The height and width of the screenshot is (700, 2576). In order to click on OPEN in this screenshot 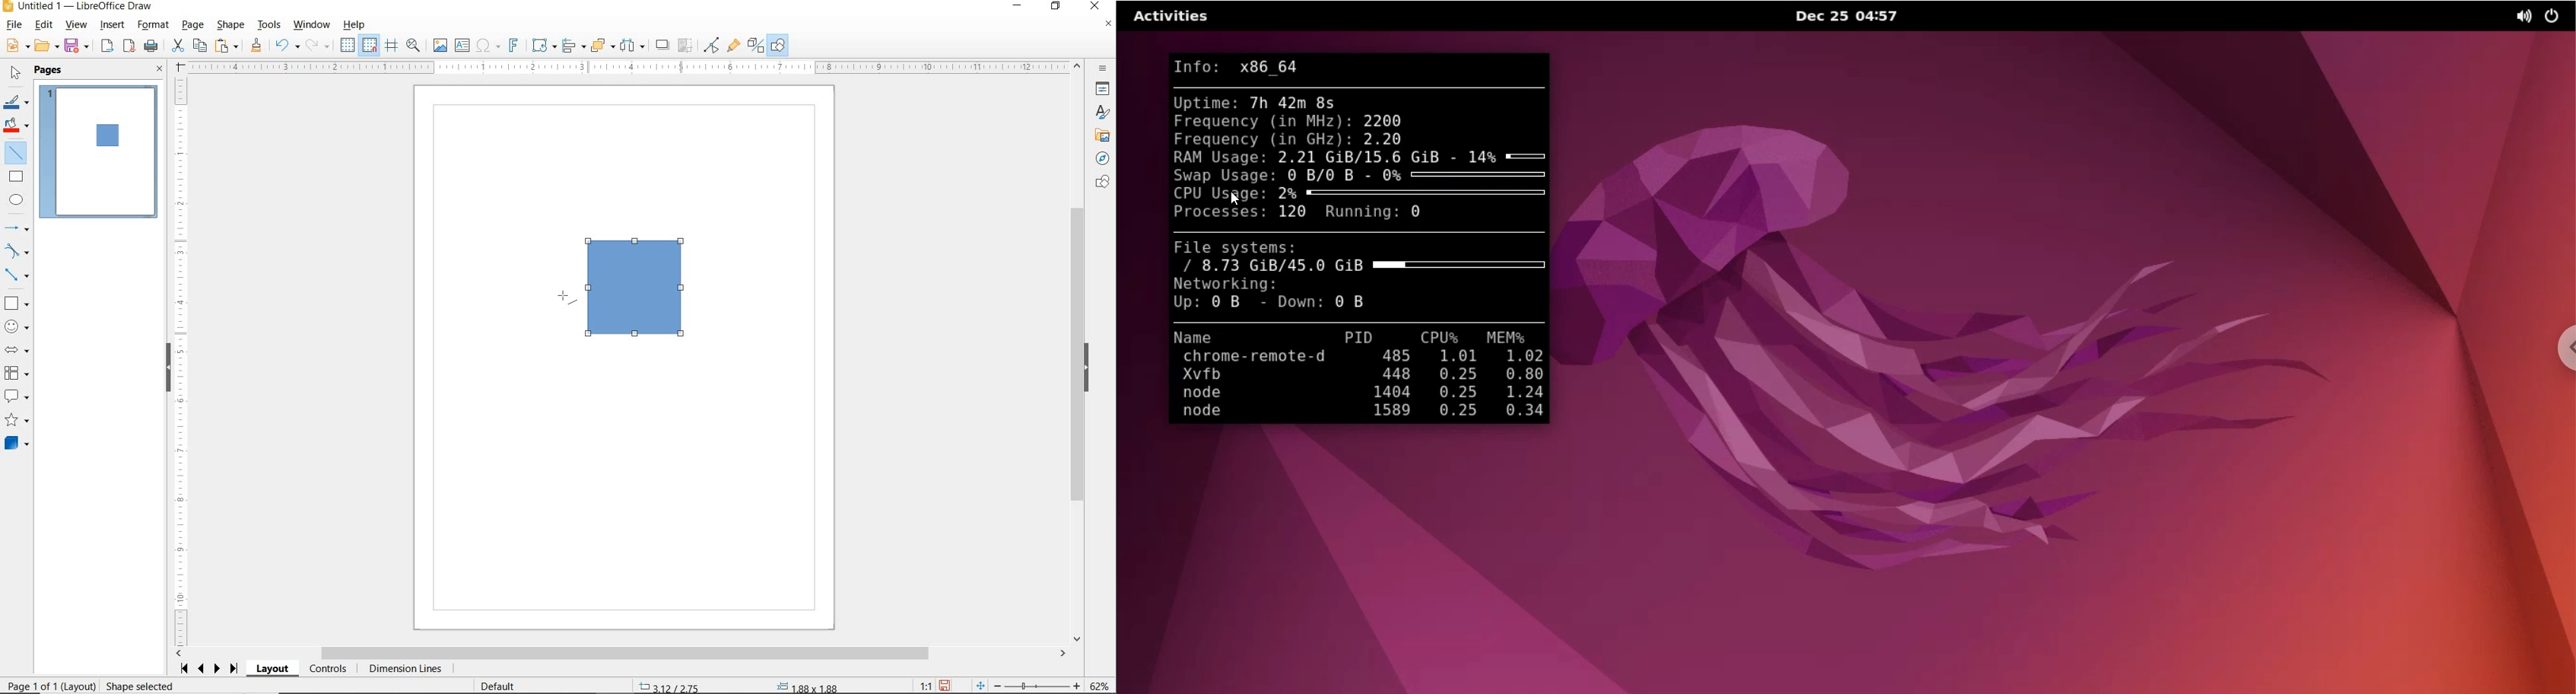, I will do `click(47, 46)`.